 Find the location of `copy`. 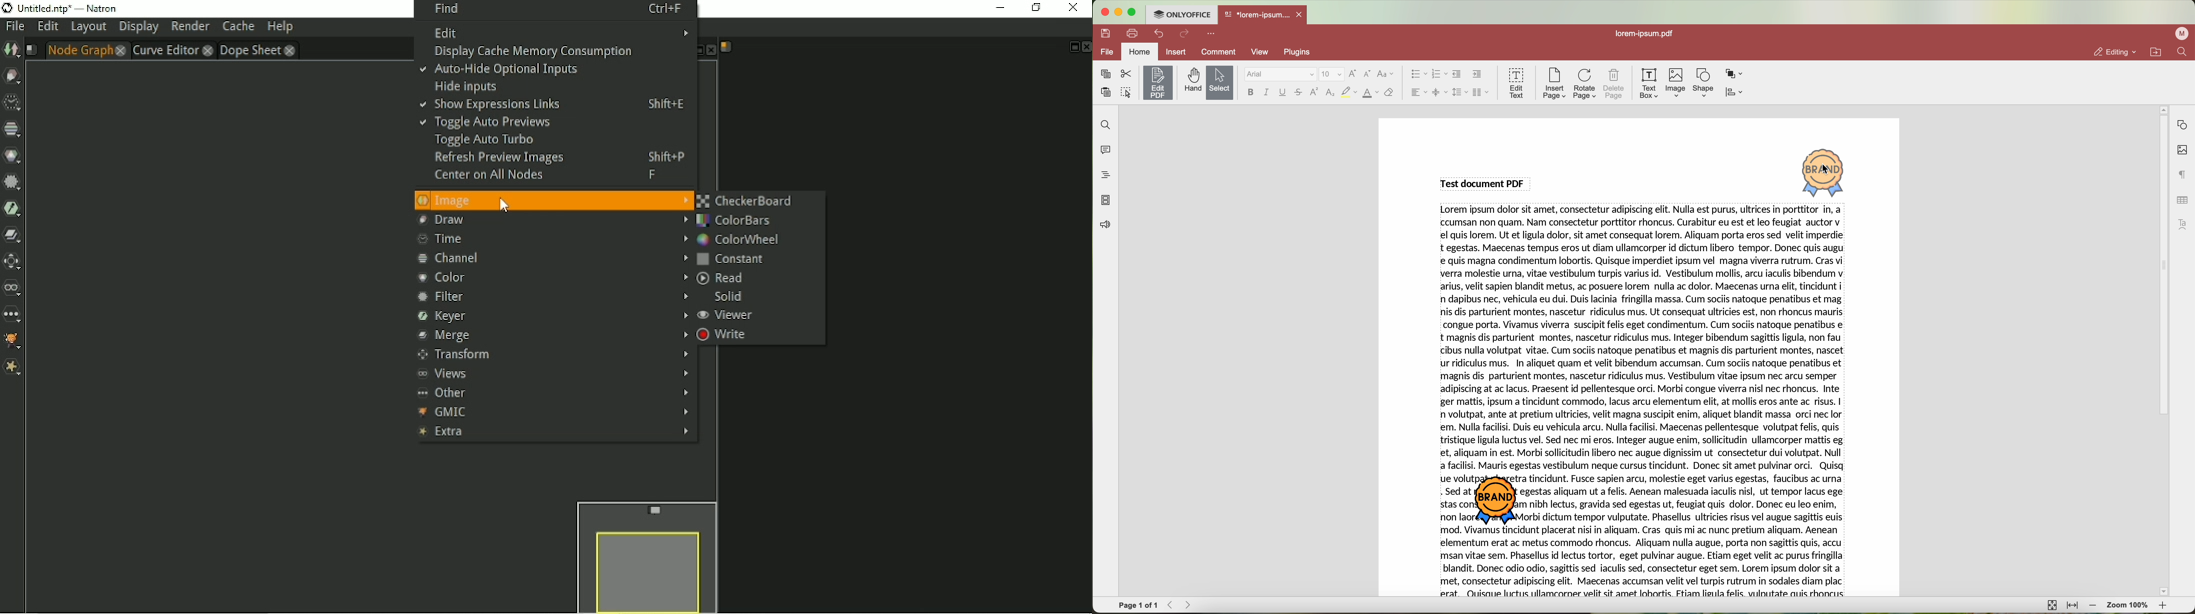

copy is located at coordinates (1105, 74).